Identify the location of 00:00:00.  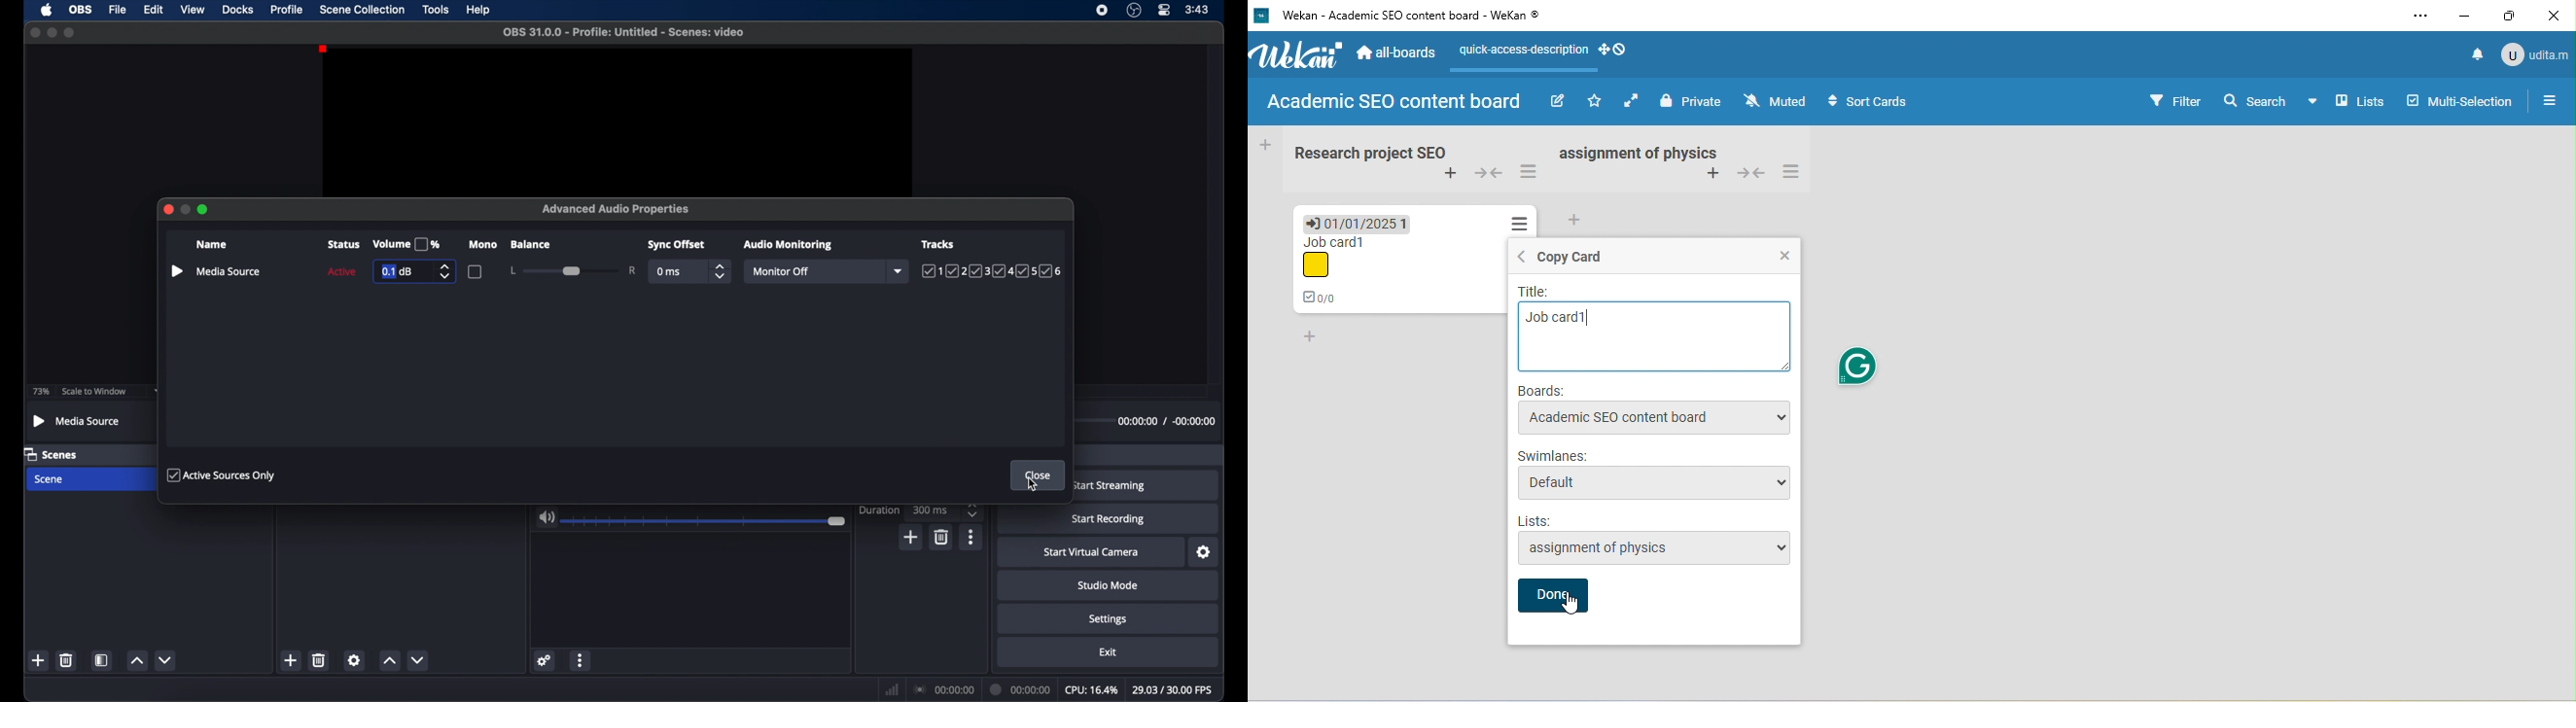
(945, 690).